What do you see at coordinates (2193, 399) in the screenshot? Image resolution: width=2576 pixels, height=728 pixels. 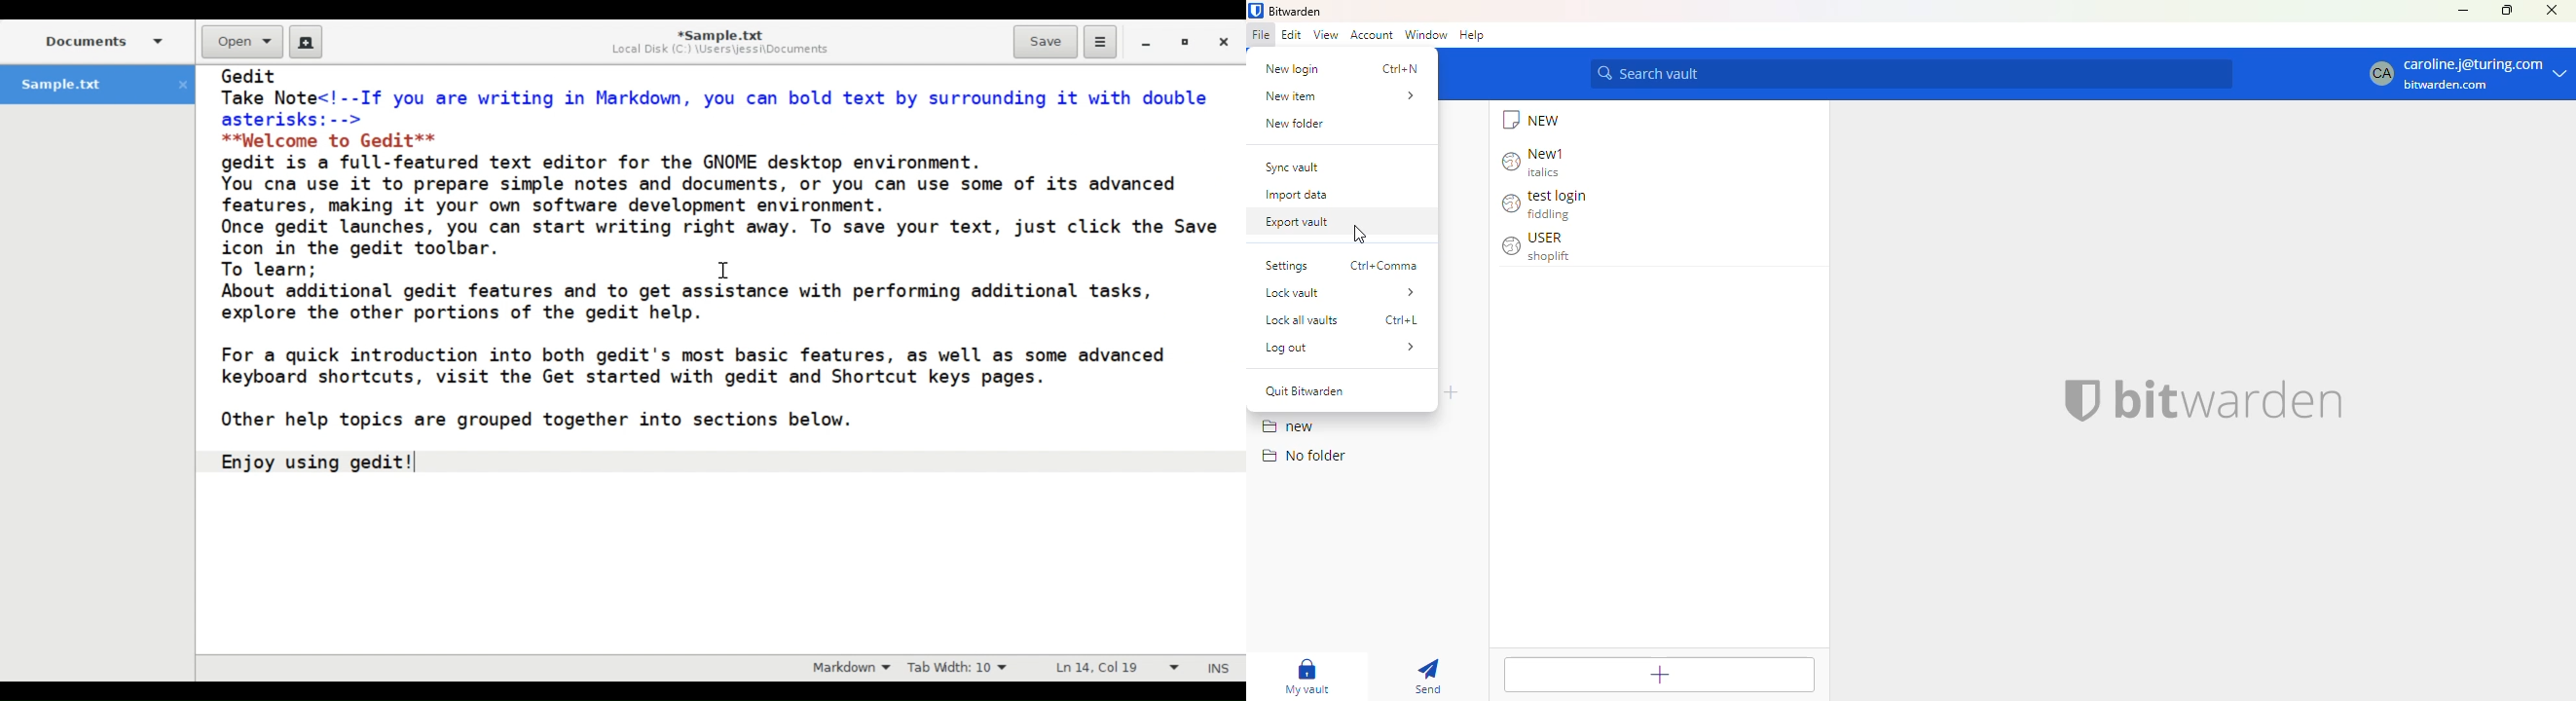 I see `bitwarden` at bounding box center [2193, 399].